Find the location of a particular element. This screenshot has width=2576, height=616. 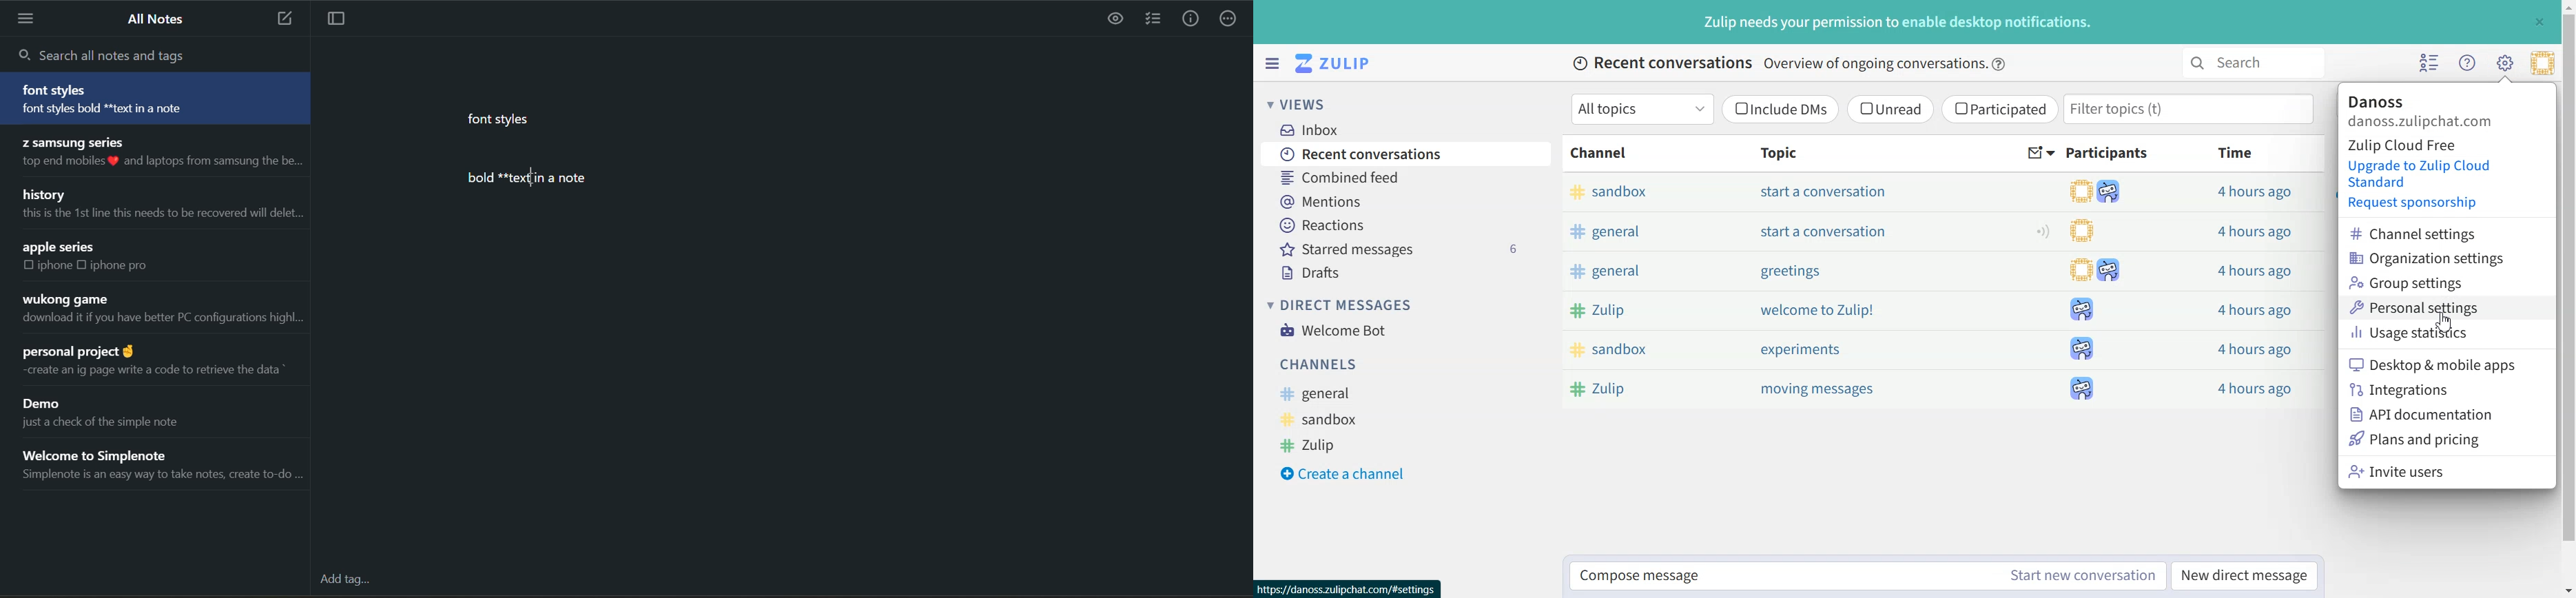

#general is located at coordinates (1642, 273).